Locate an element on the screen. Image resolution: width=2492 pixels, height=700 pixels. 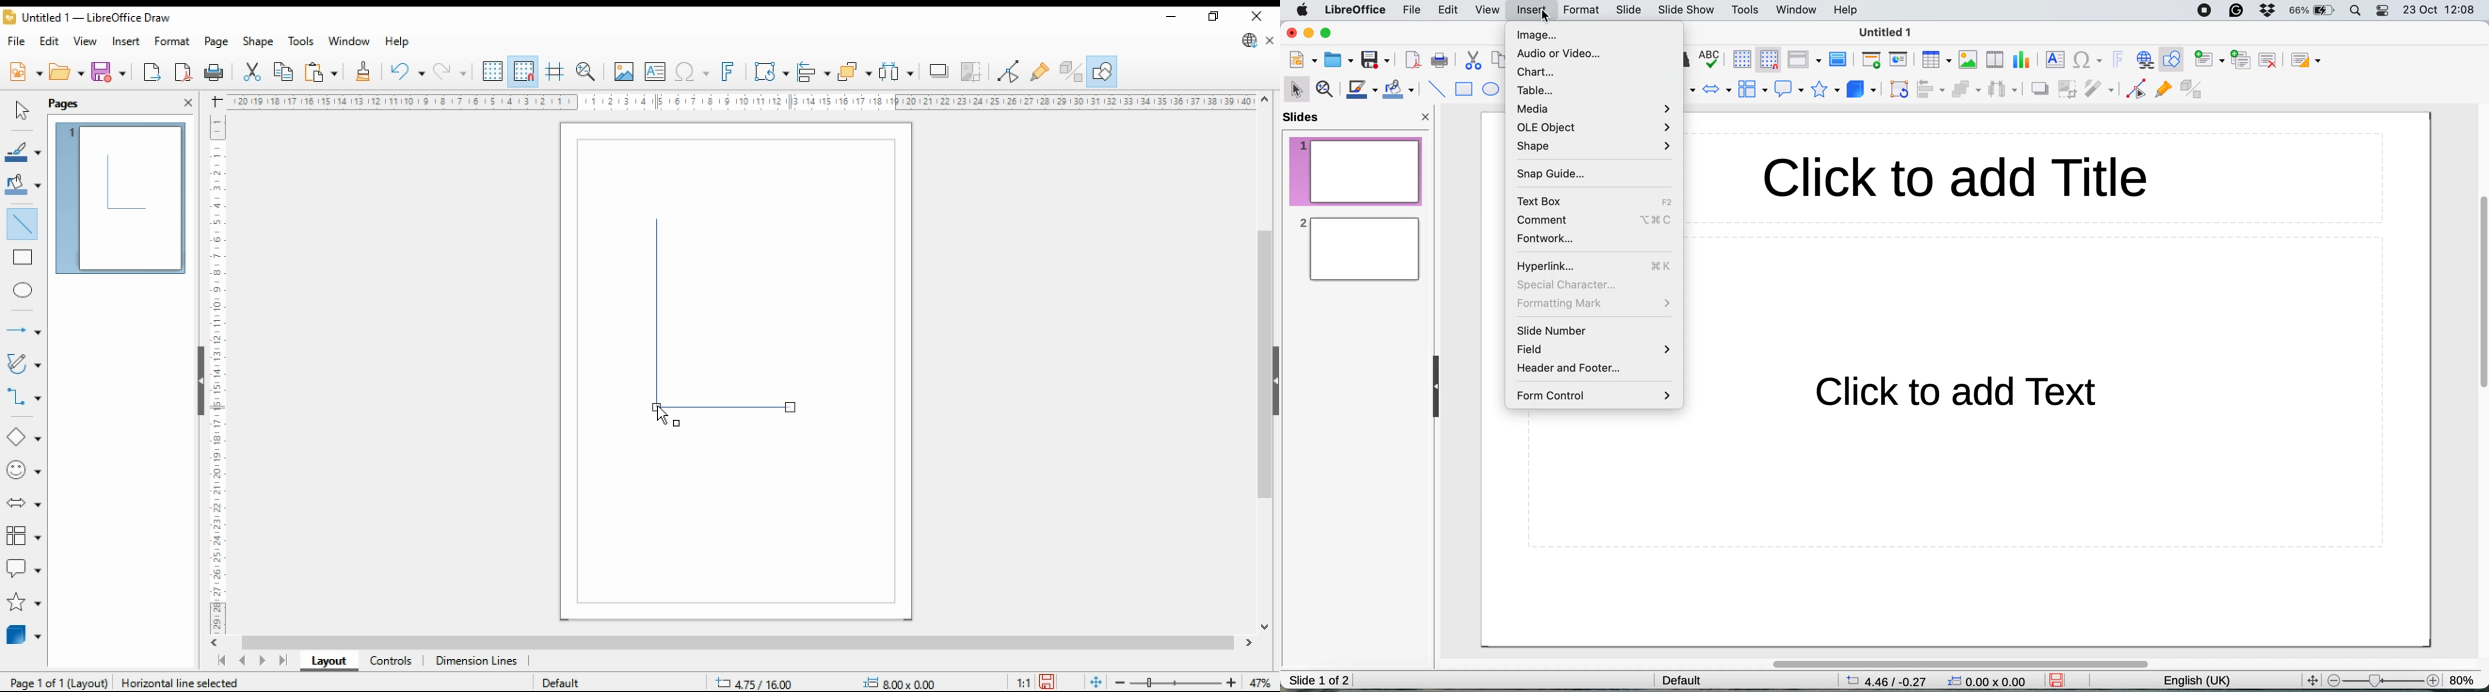
comment is located at coordinates (1551, 219).